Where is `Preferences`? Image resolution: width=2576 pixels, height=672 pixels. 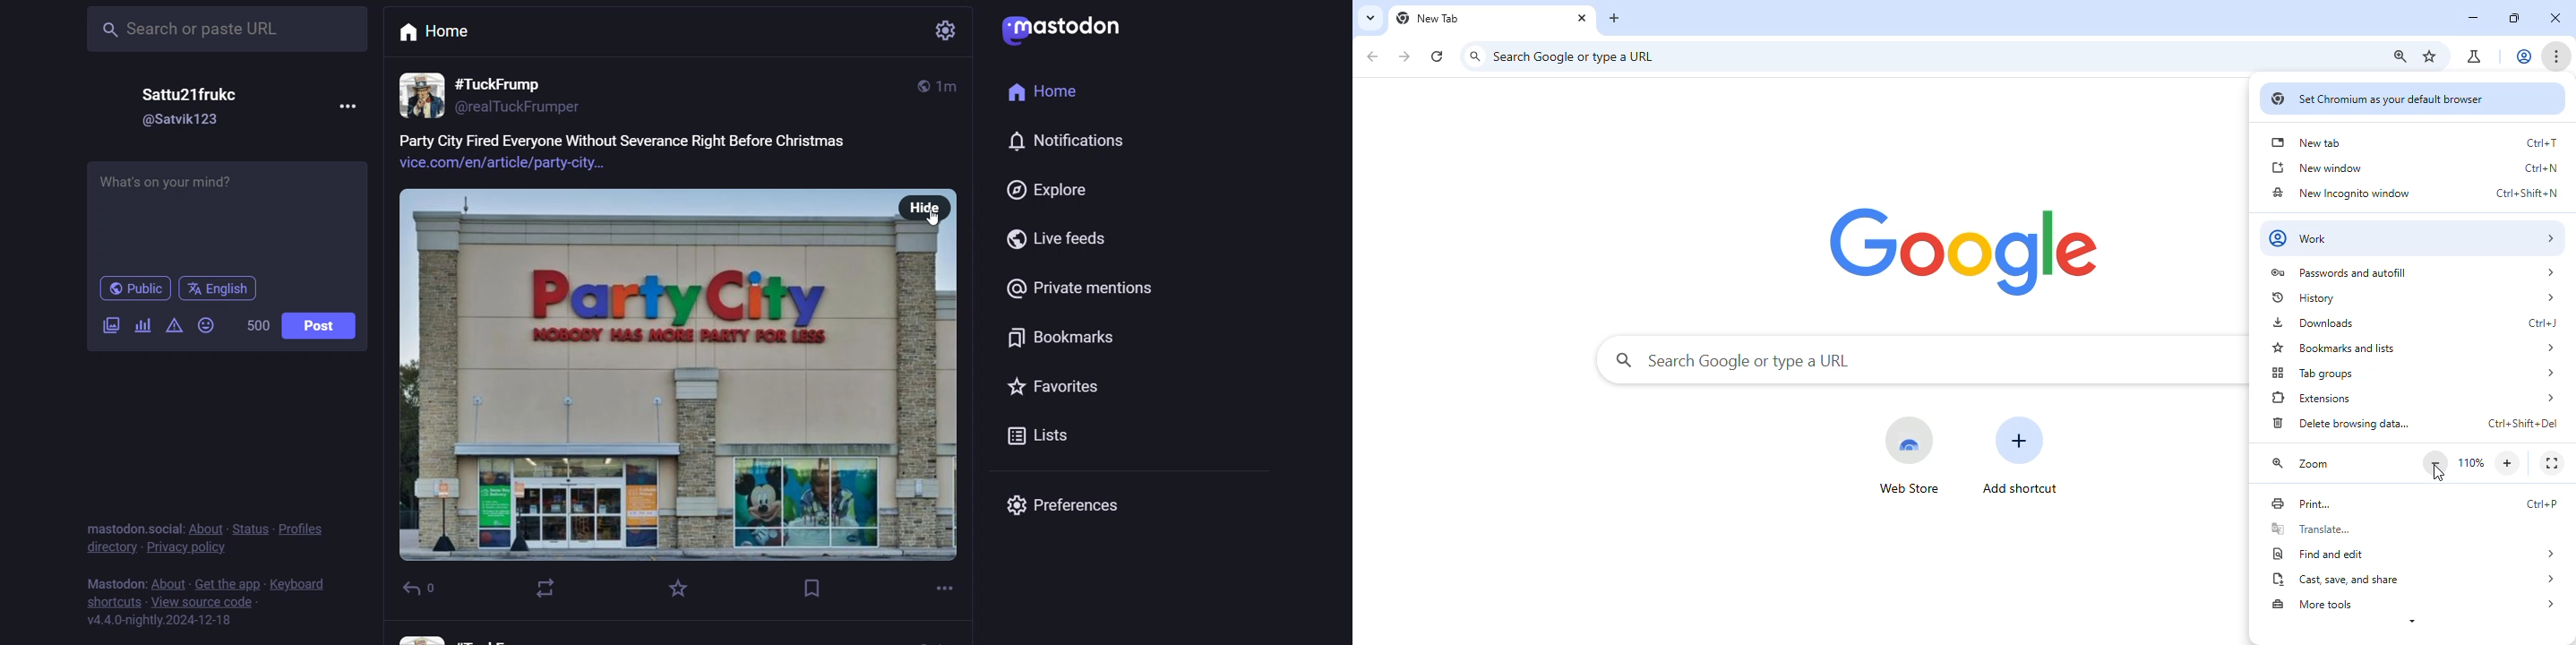 Preferences is located at coordinates (1064, 510).